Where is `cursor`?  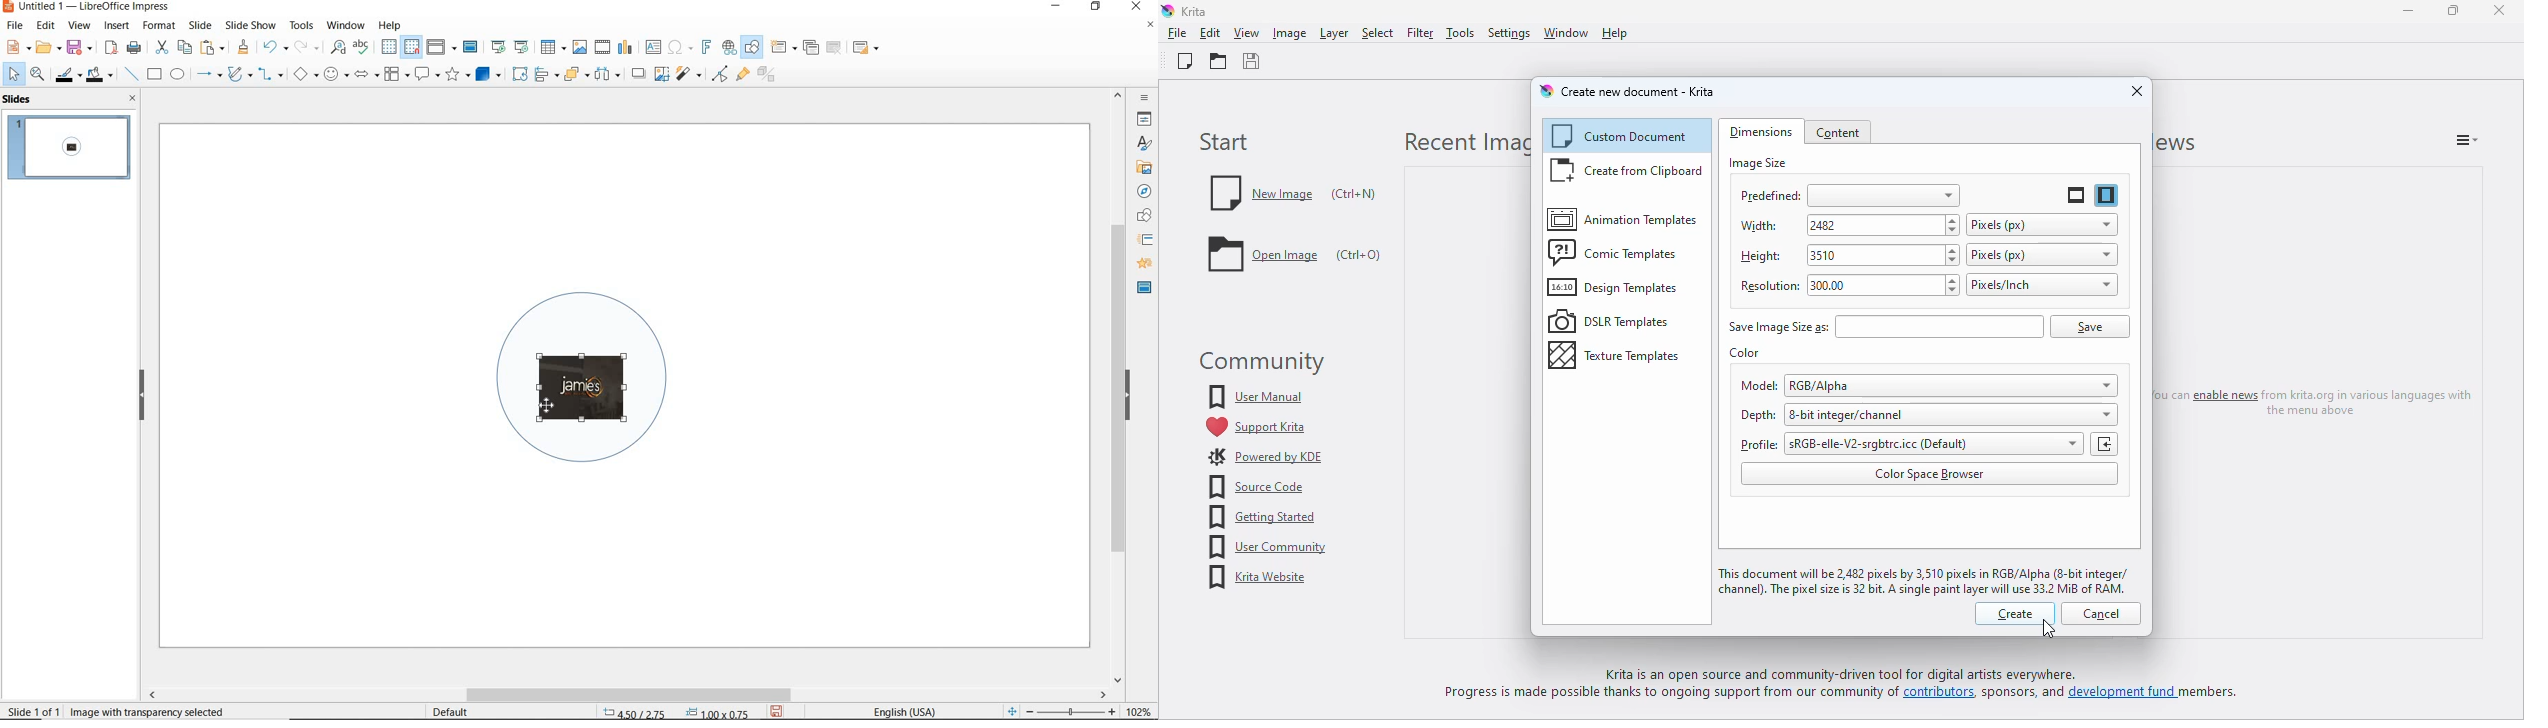 cursor is located at coordinates (2047, 628).